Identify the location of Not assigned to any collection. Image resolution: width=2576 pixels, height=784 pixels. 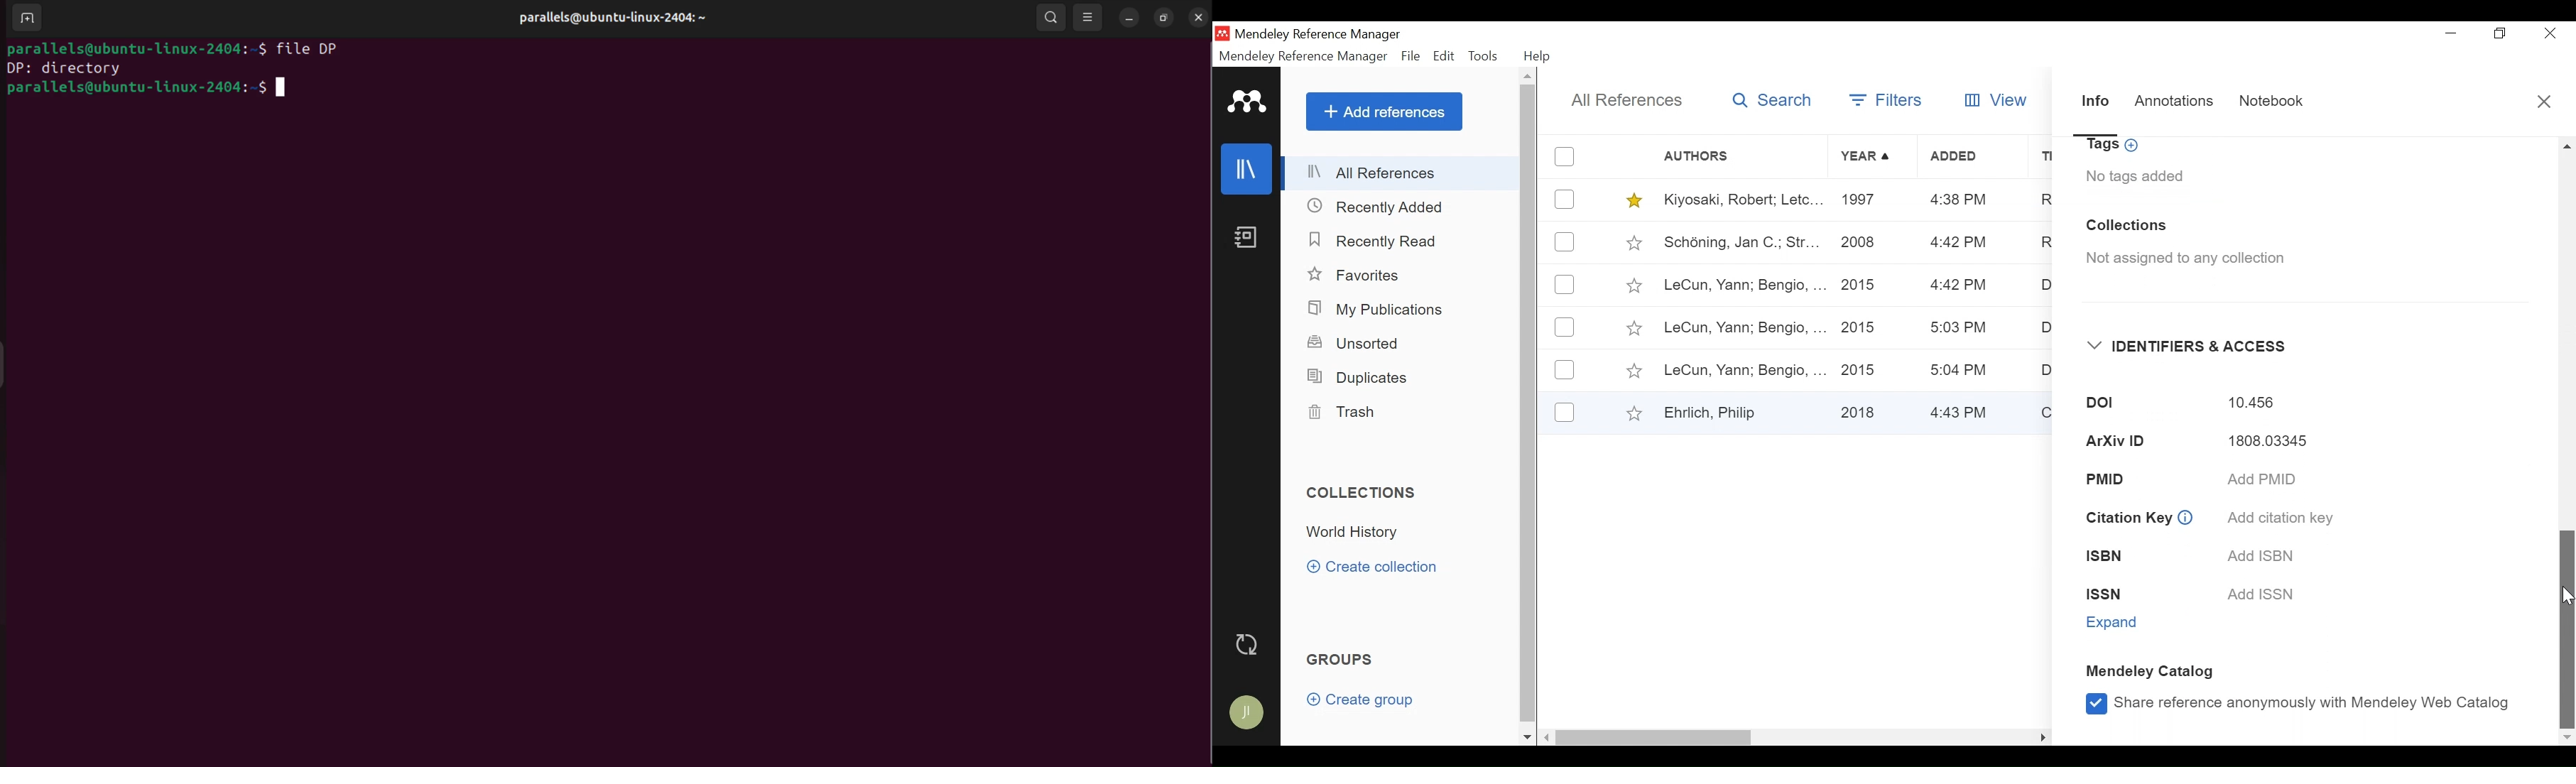
(2180, 259).